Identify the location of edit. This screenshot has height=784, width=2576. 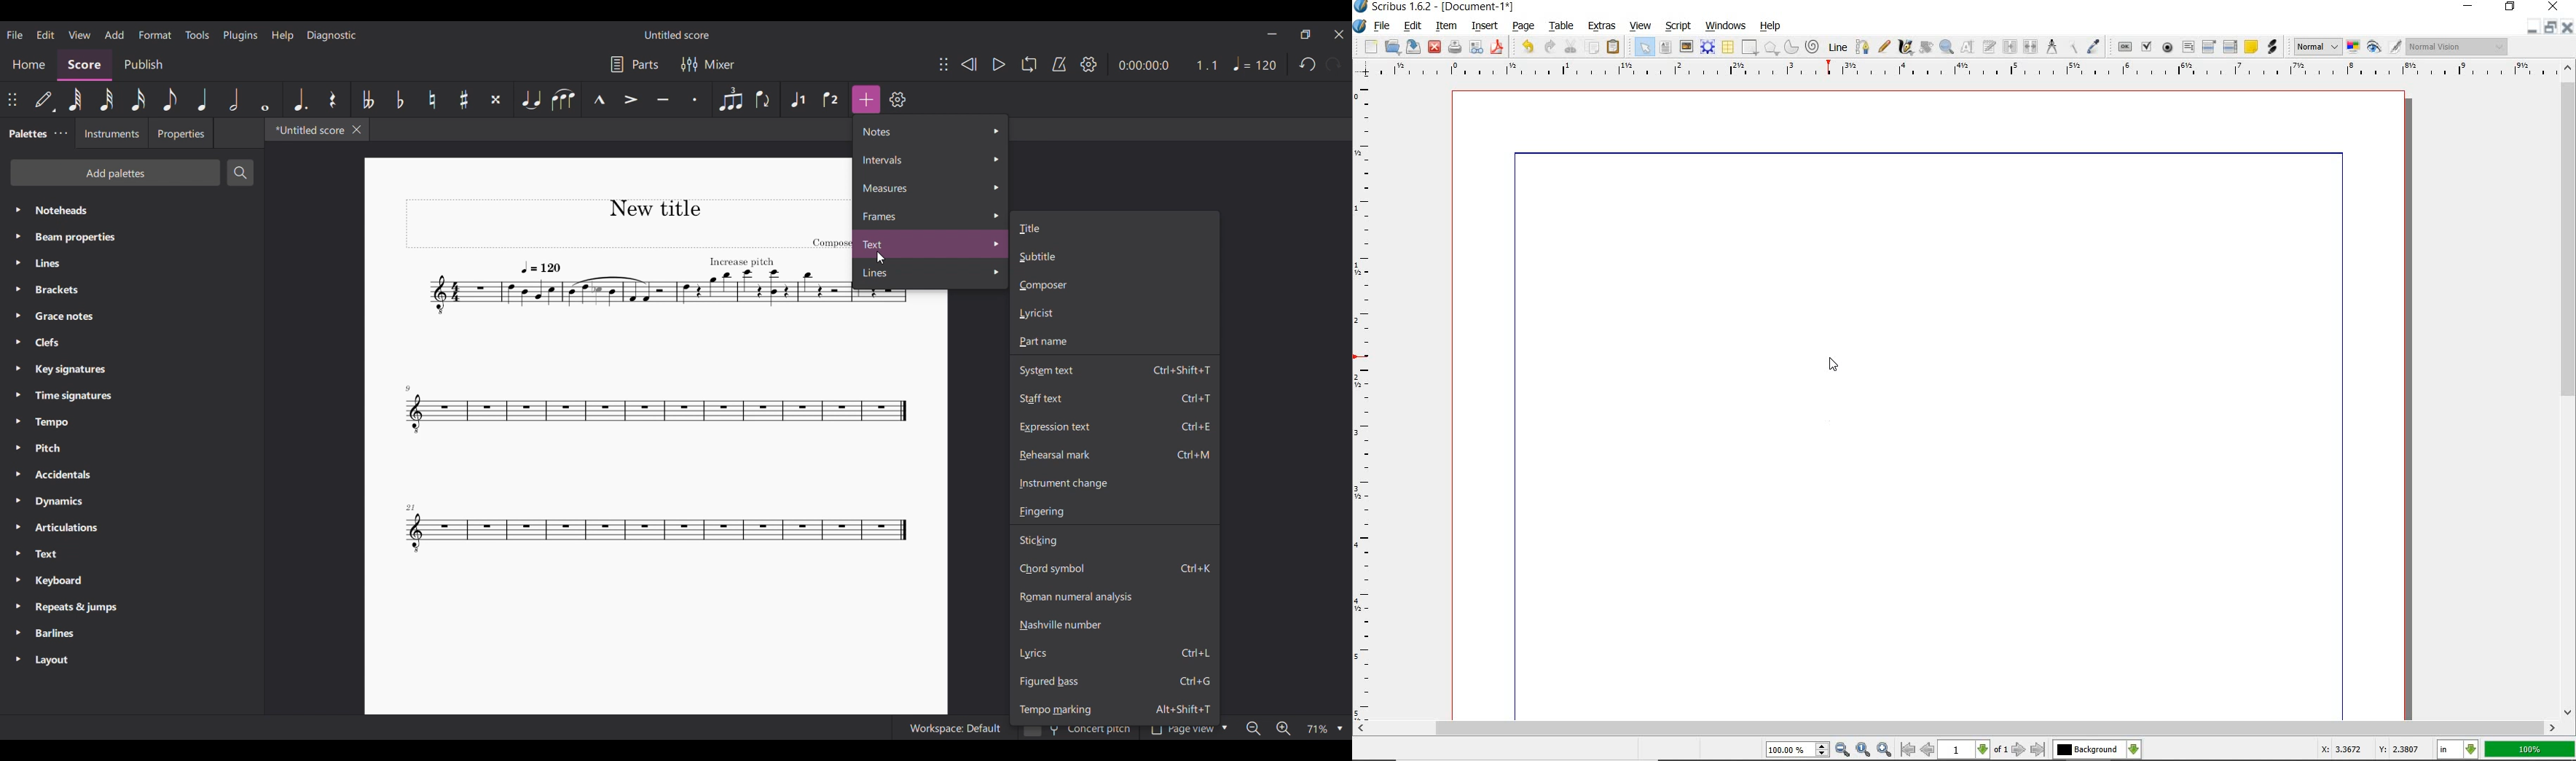
(1413, 26).